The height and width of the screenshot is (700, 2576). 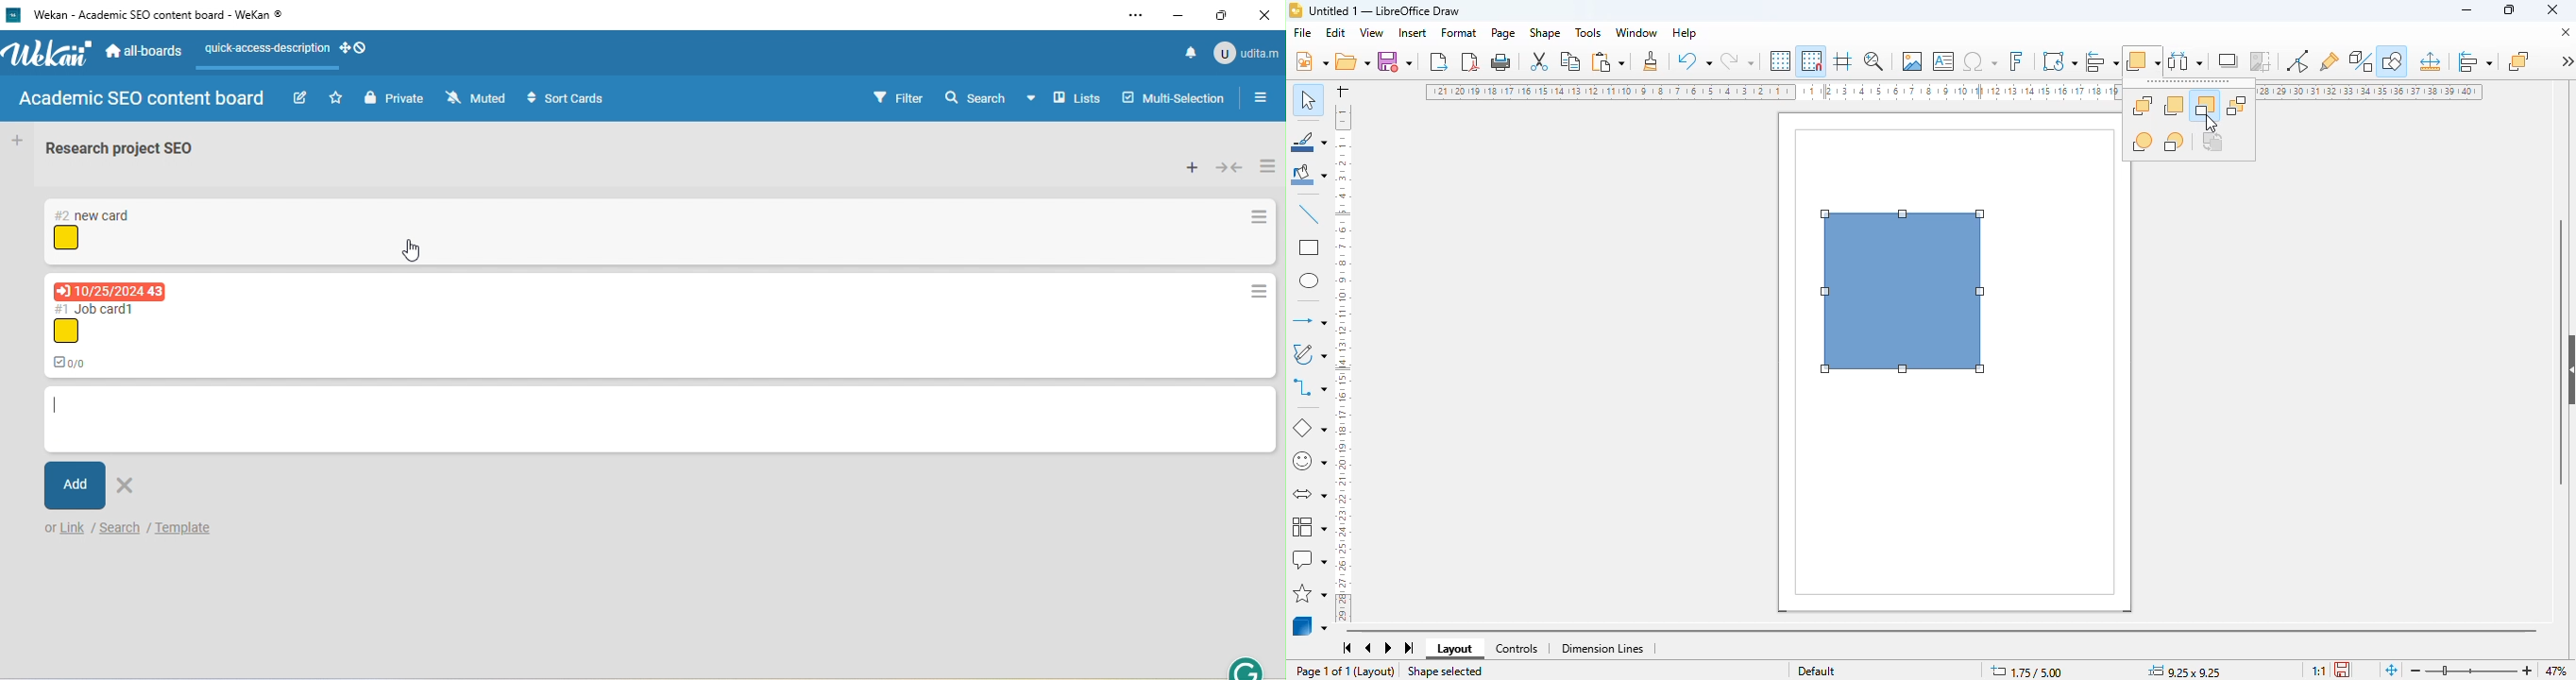 What do you see at coordinates (1686, 33) in the screenshot?
I see `help` at bounding box center [1686, 33].